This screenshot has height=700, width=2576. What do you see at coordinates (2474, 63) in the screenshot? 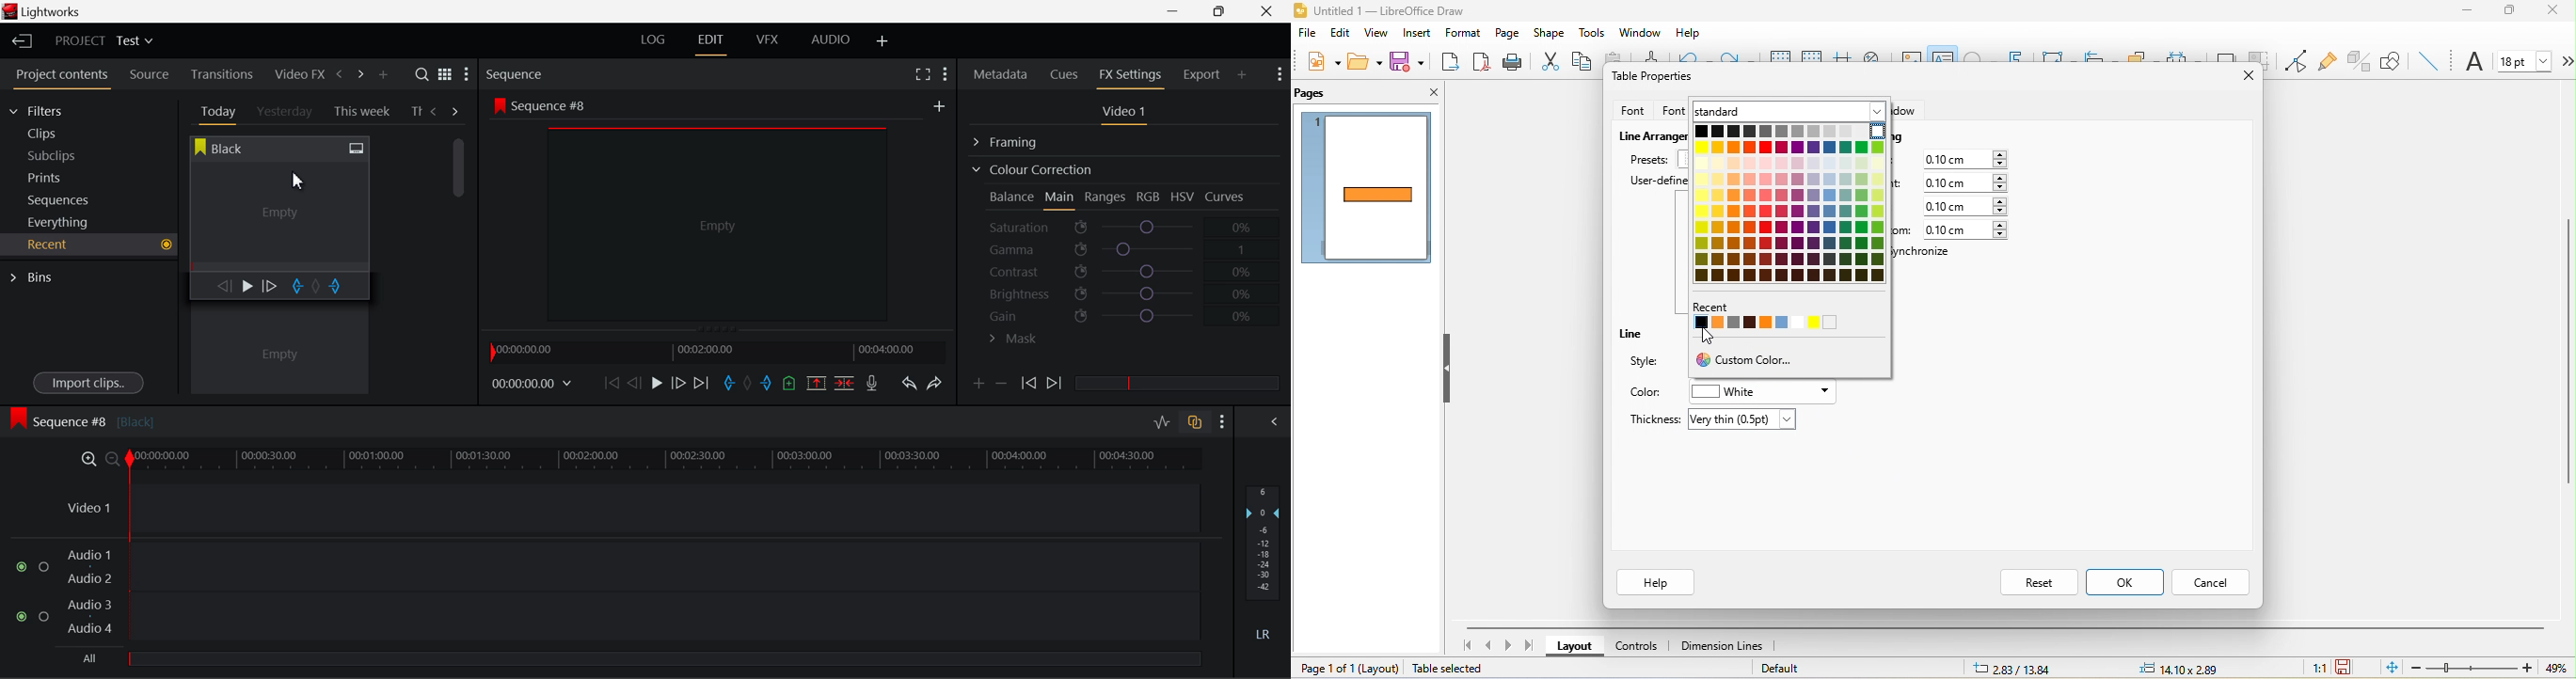
I see `font` at bounding box center [2474, 63].